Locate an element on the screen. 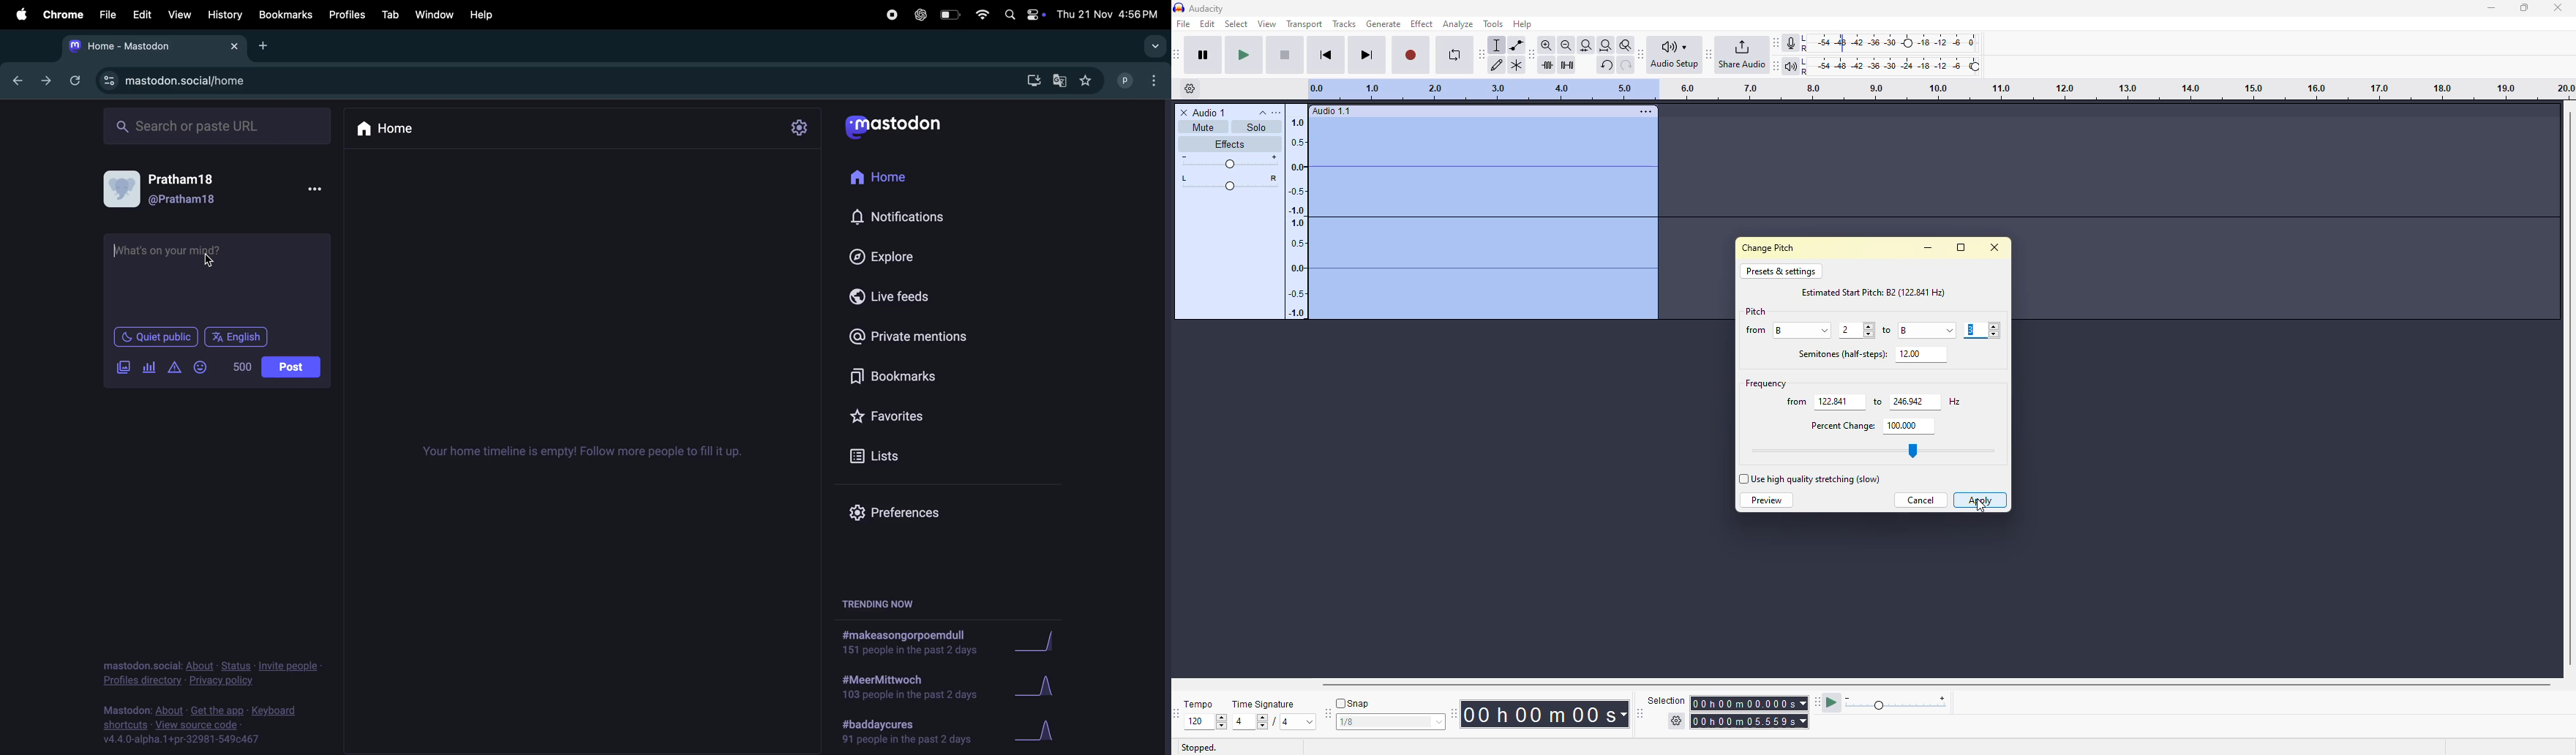 The image size is (2576, 756). no of words is located at coordinates (244, 368).